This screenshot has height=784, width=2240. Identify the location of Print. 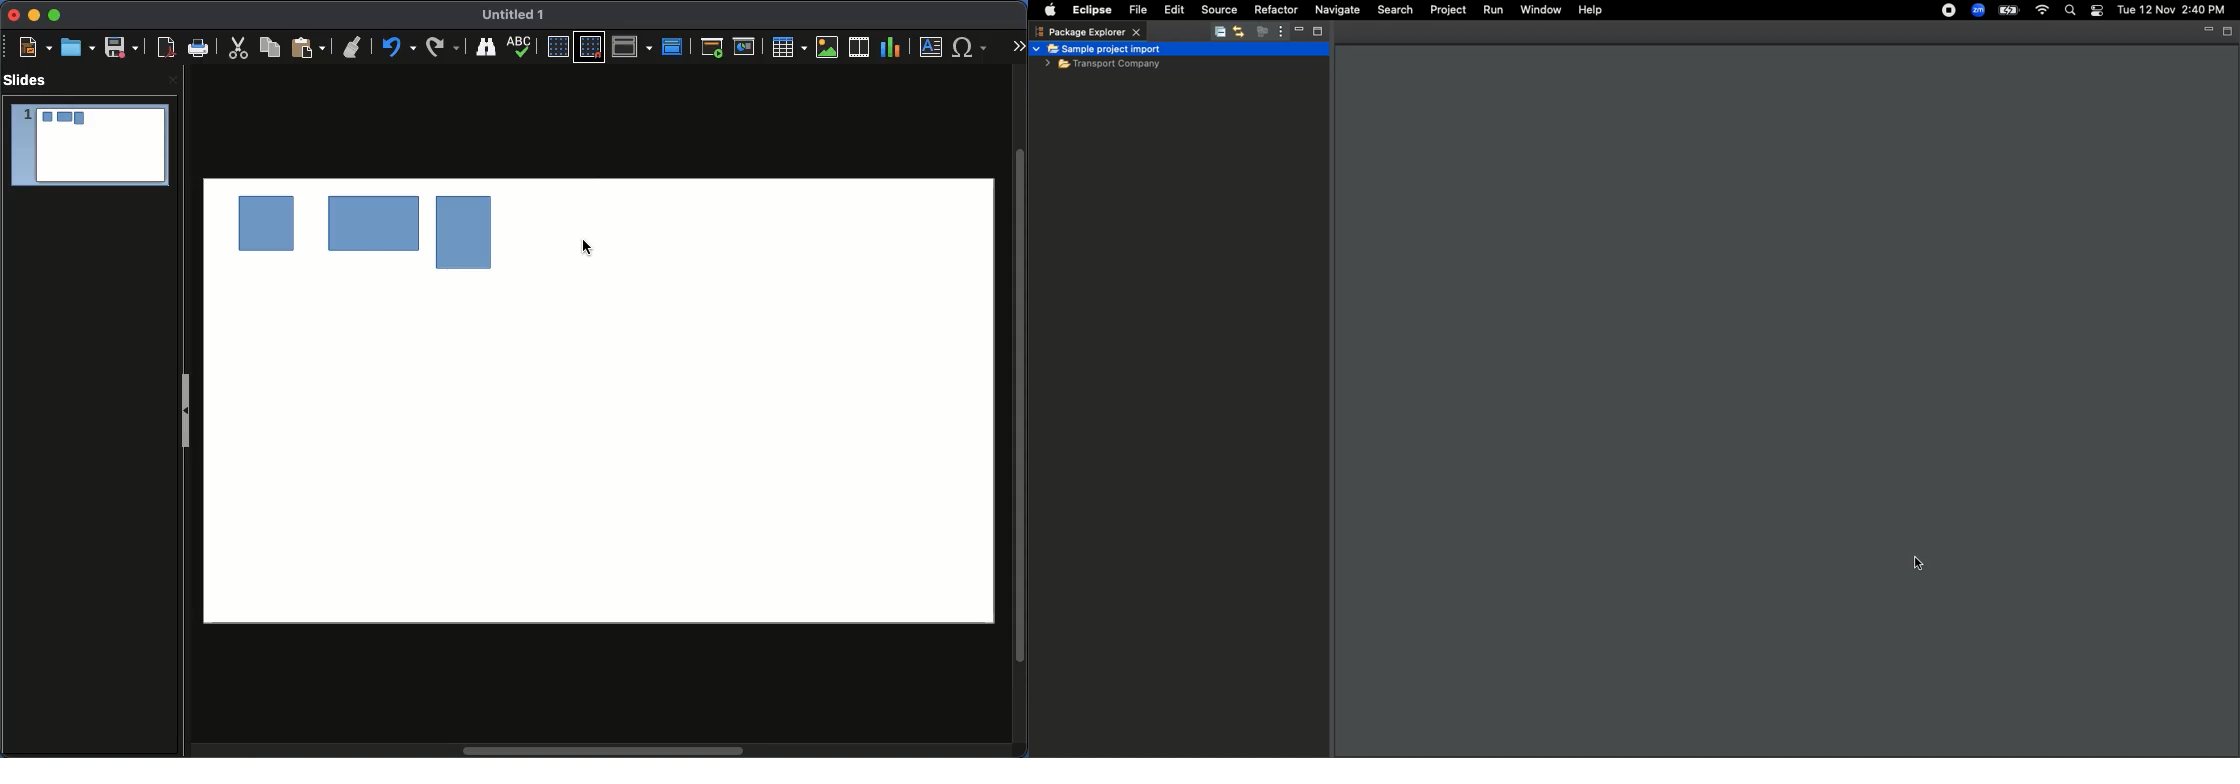
(198, 46).